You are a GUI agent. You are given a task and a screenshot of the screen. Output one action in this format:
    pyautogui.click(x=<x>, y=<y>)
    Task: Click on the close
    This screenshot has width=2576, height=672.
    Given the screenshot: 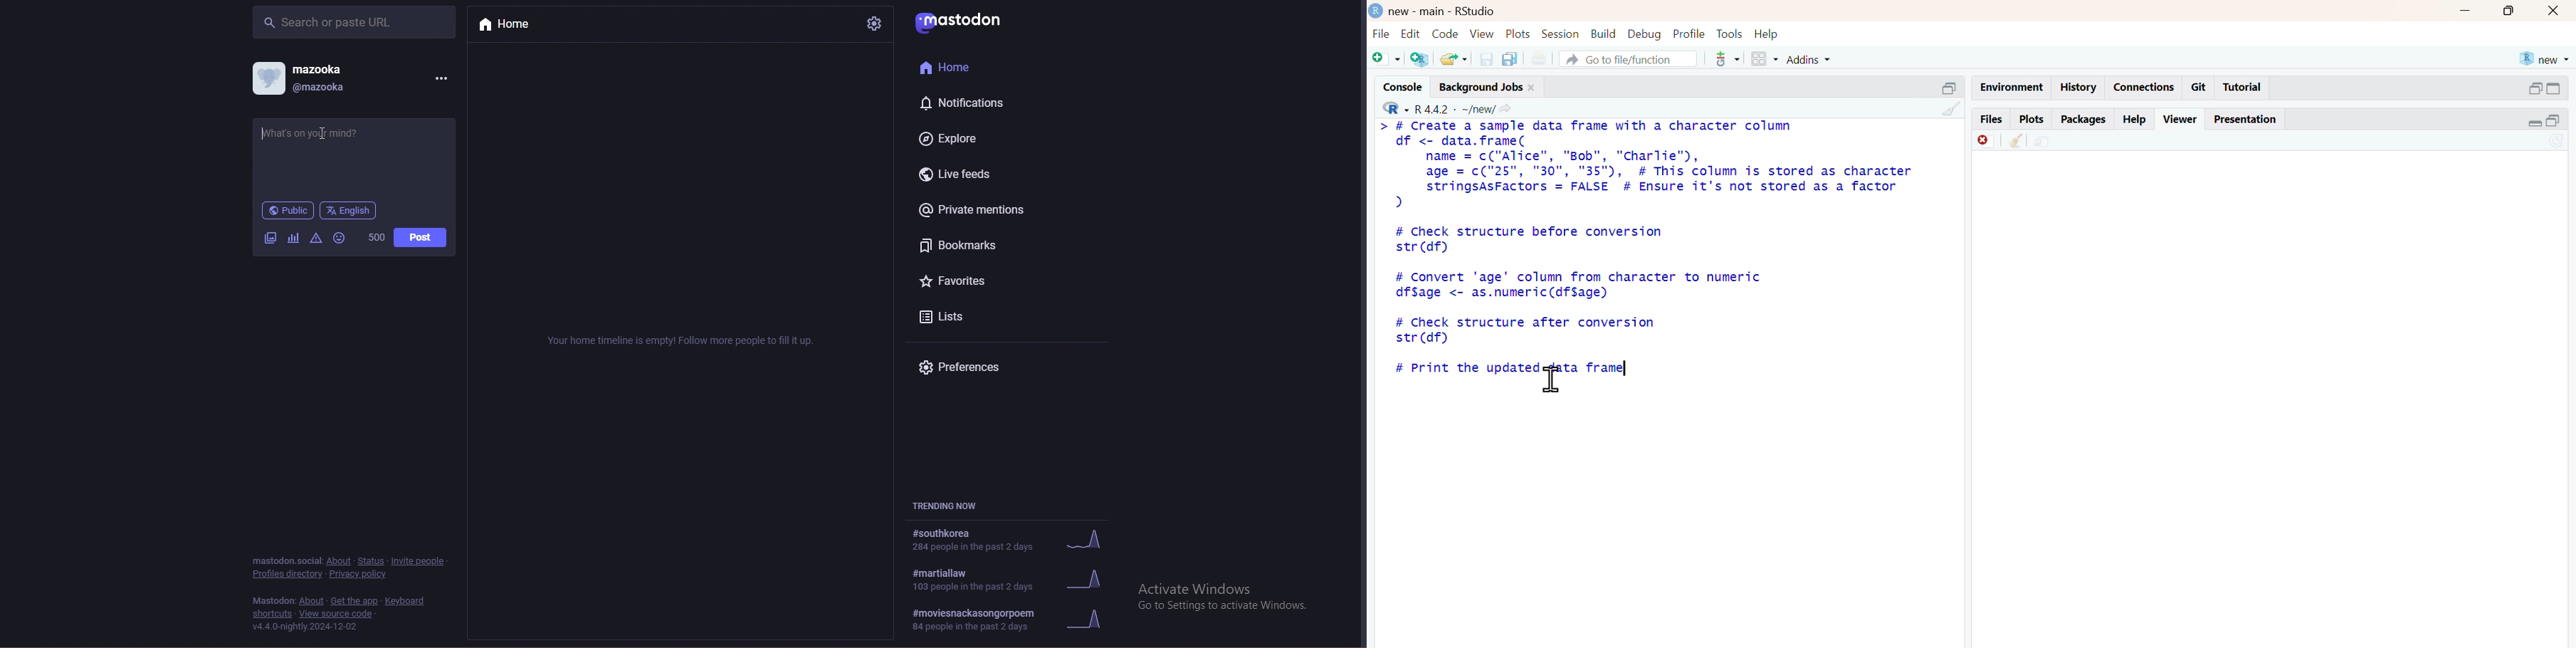 What is the action you would take?
    pyautogui.click(x=1531, y=88)
    